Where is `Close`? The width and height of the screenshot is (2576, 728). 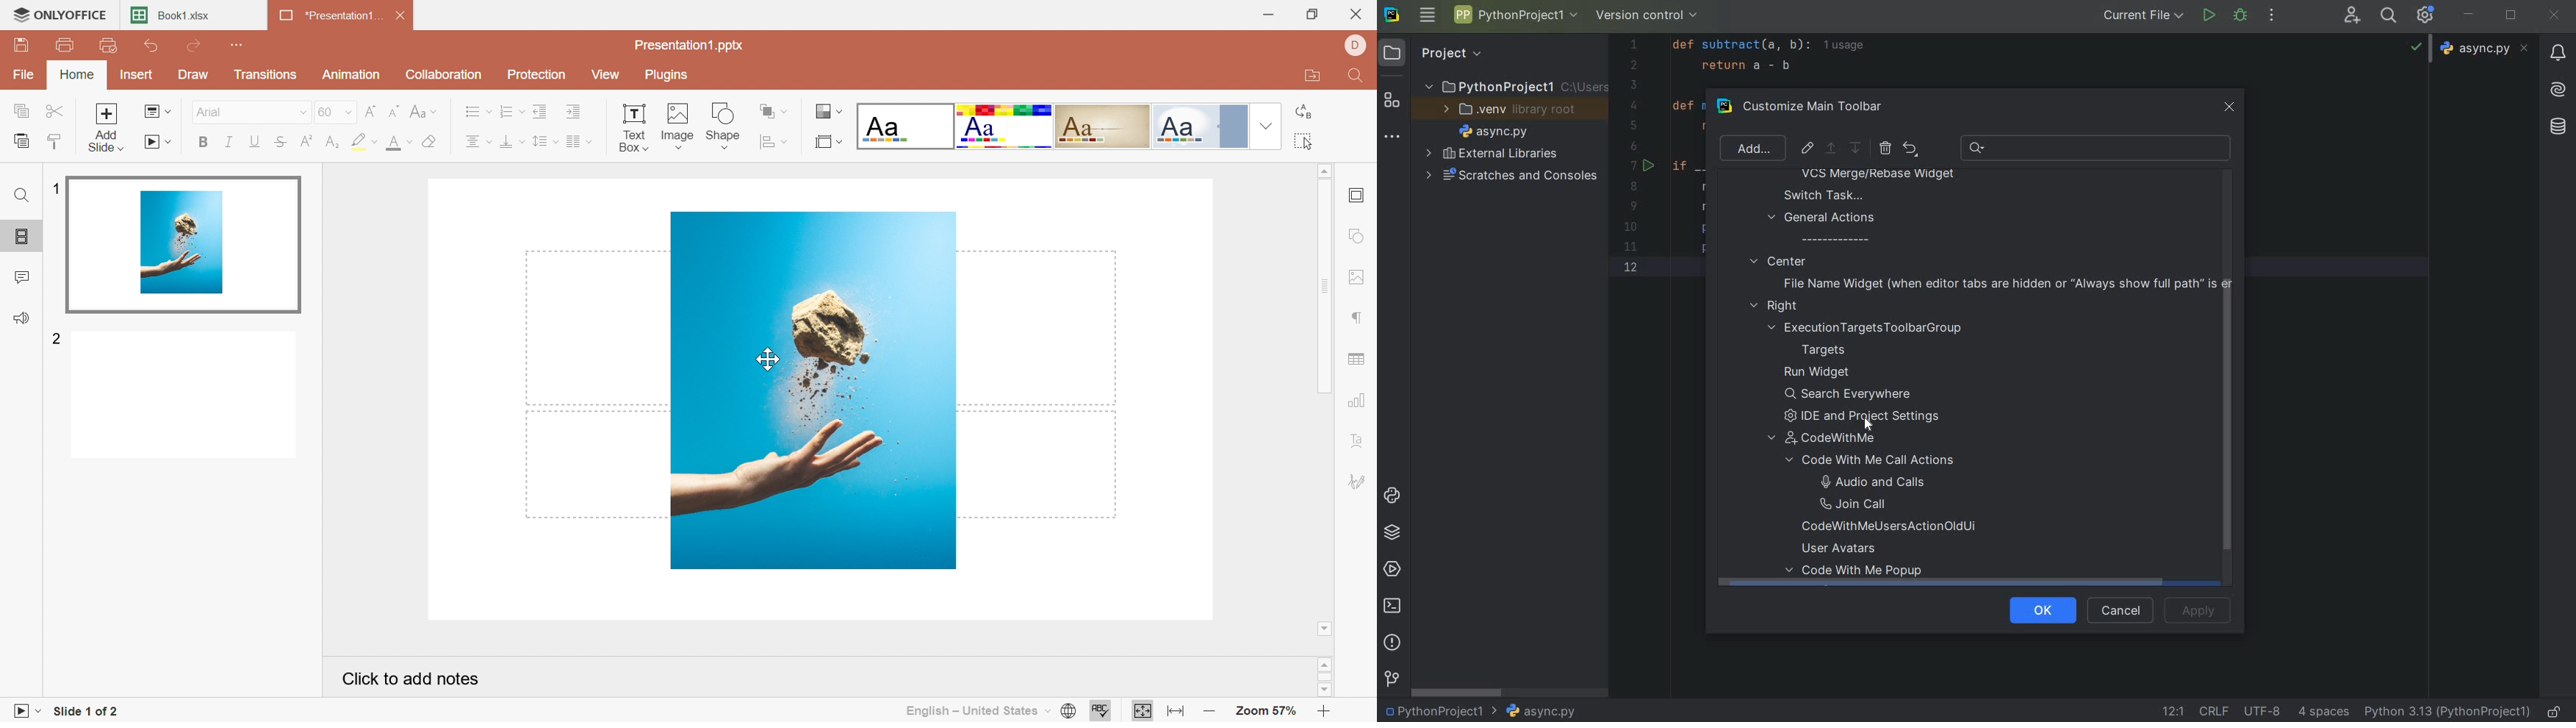 Close is located at coordinates (1359, 13).